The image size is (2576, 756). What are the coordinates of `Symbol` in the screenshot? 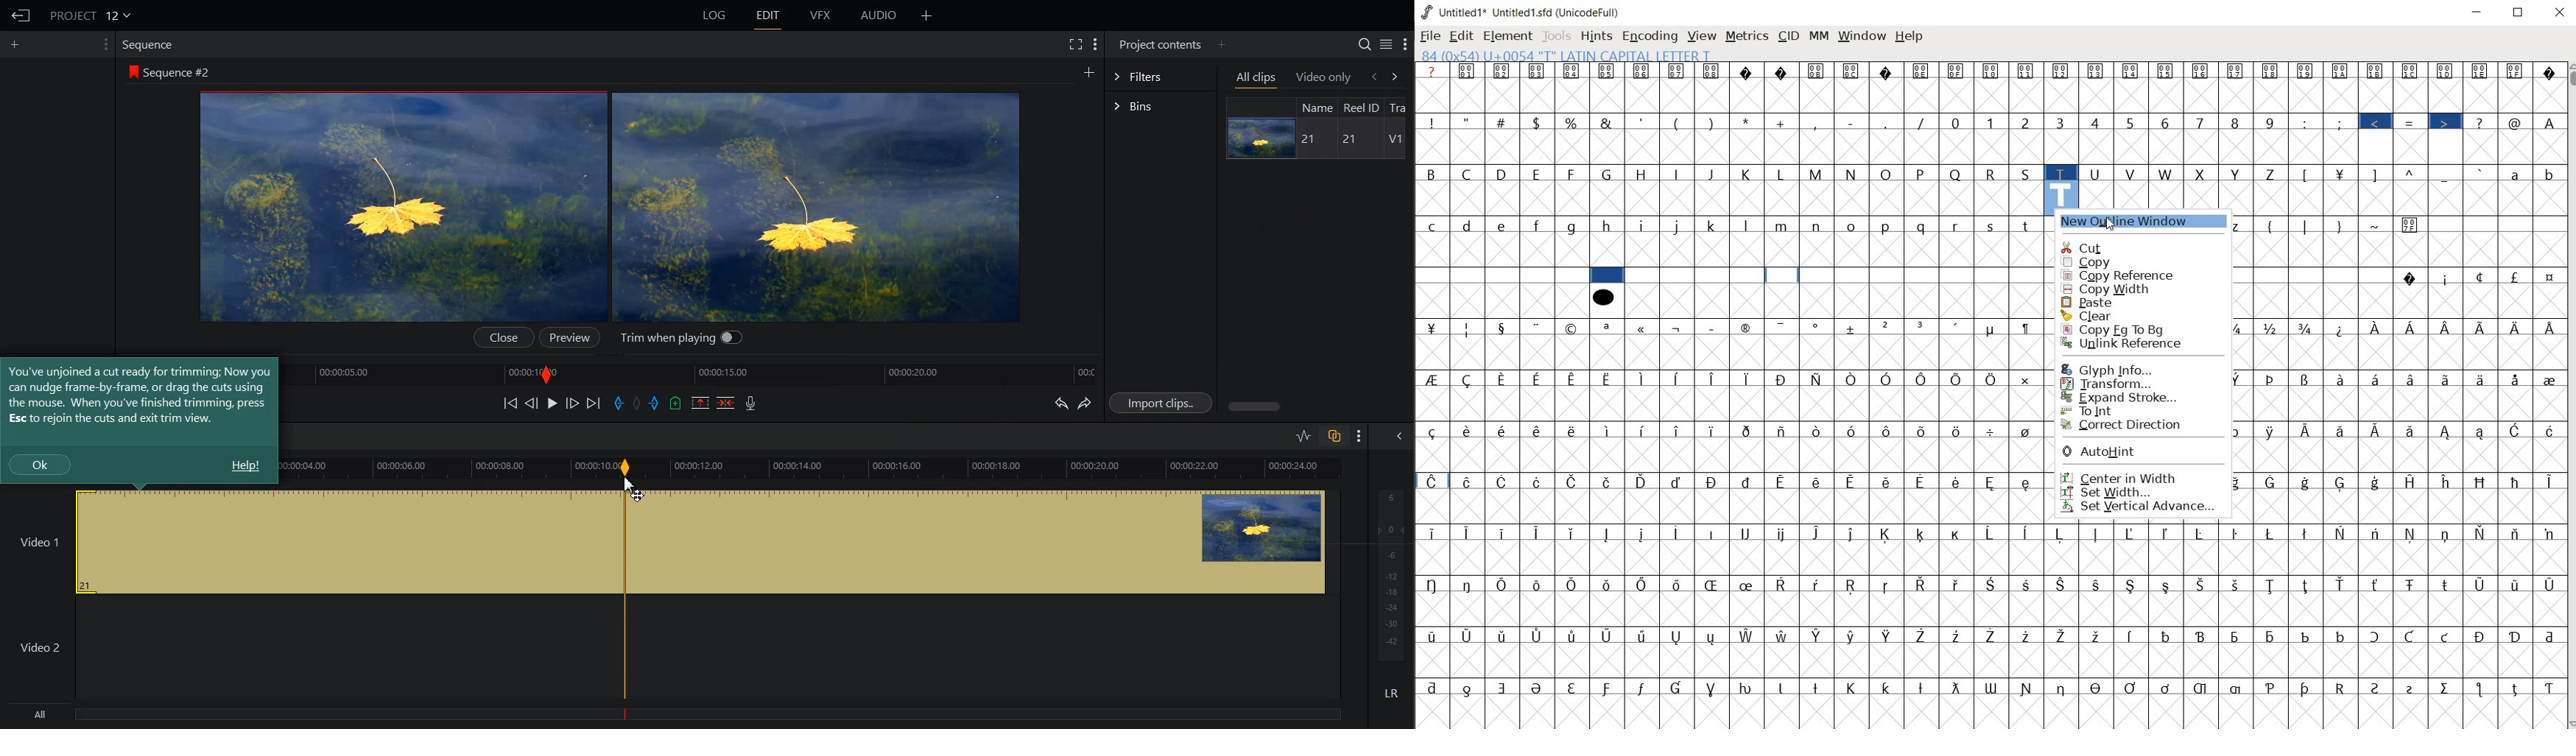 It's located at (2027, 72).